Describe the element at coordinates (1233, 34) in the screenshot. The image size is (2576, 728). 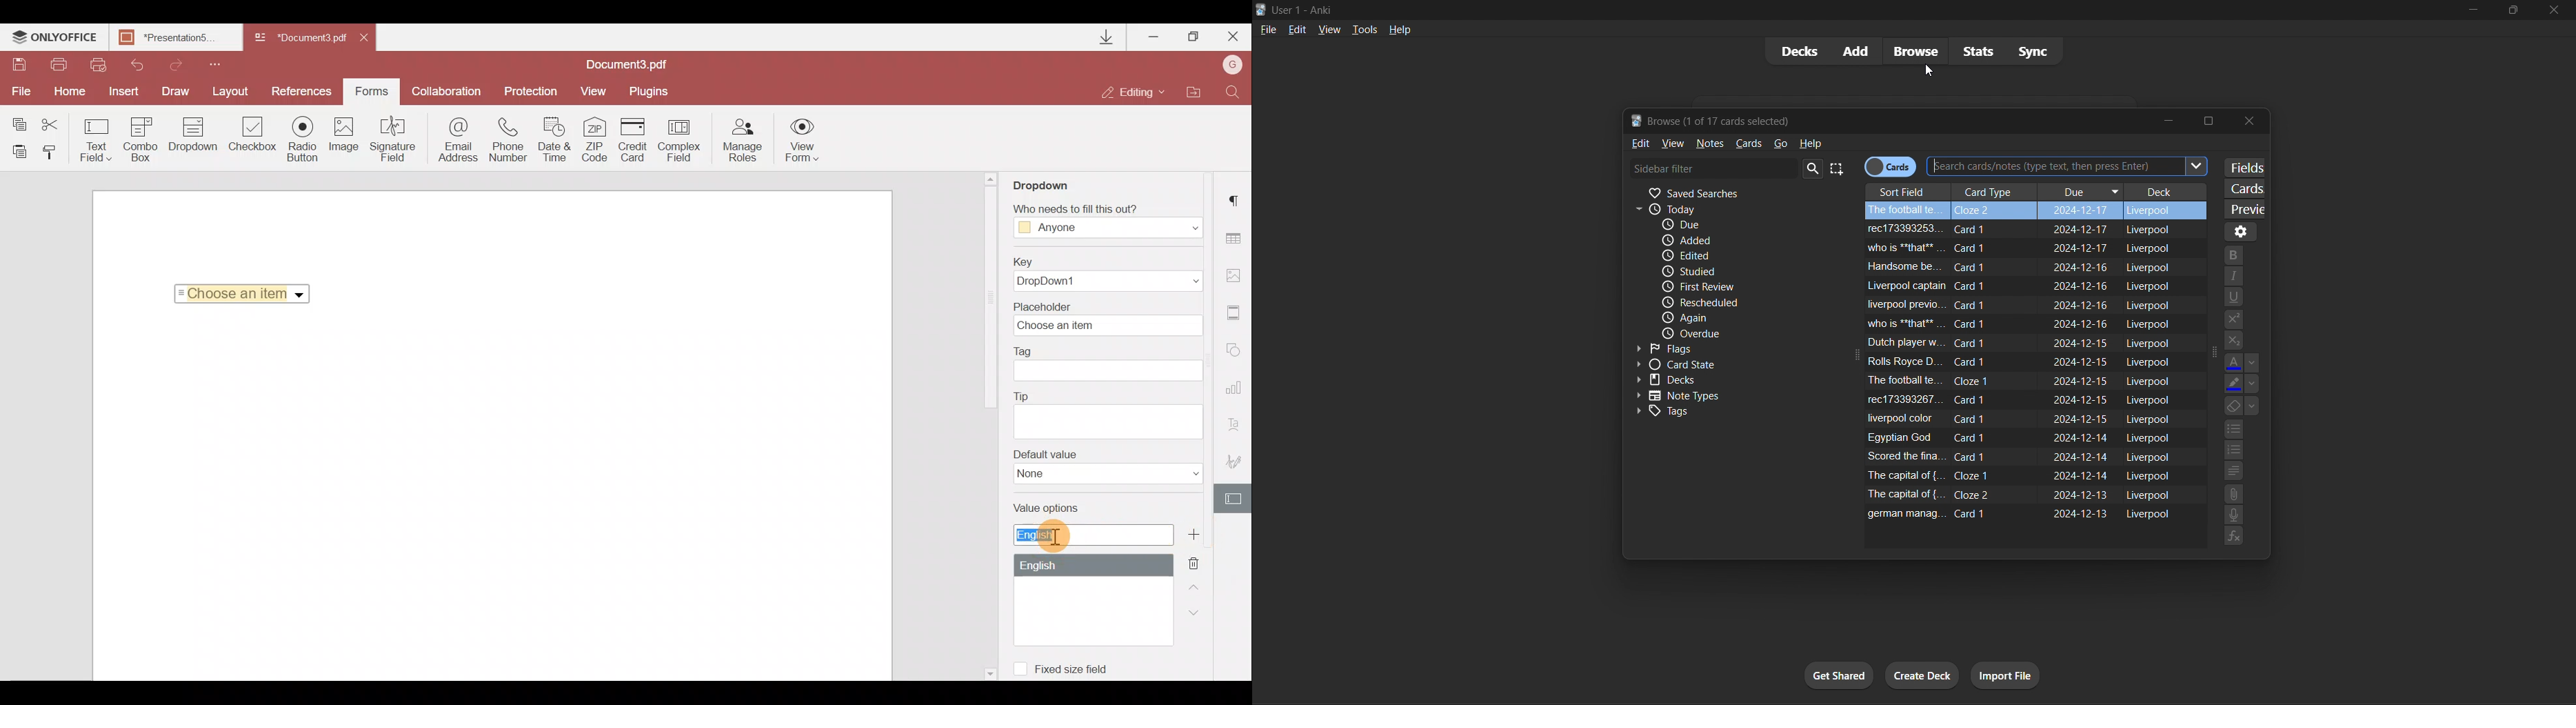
I see `Close` at that location.